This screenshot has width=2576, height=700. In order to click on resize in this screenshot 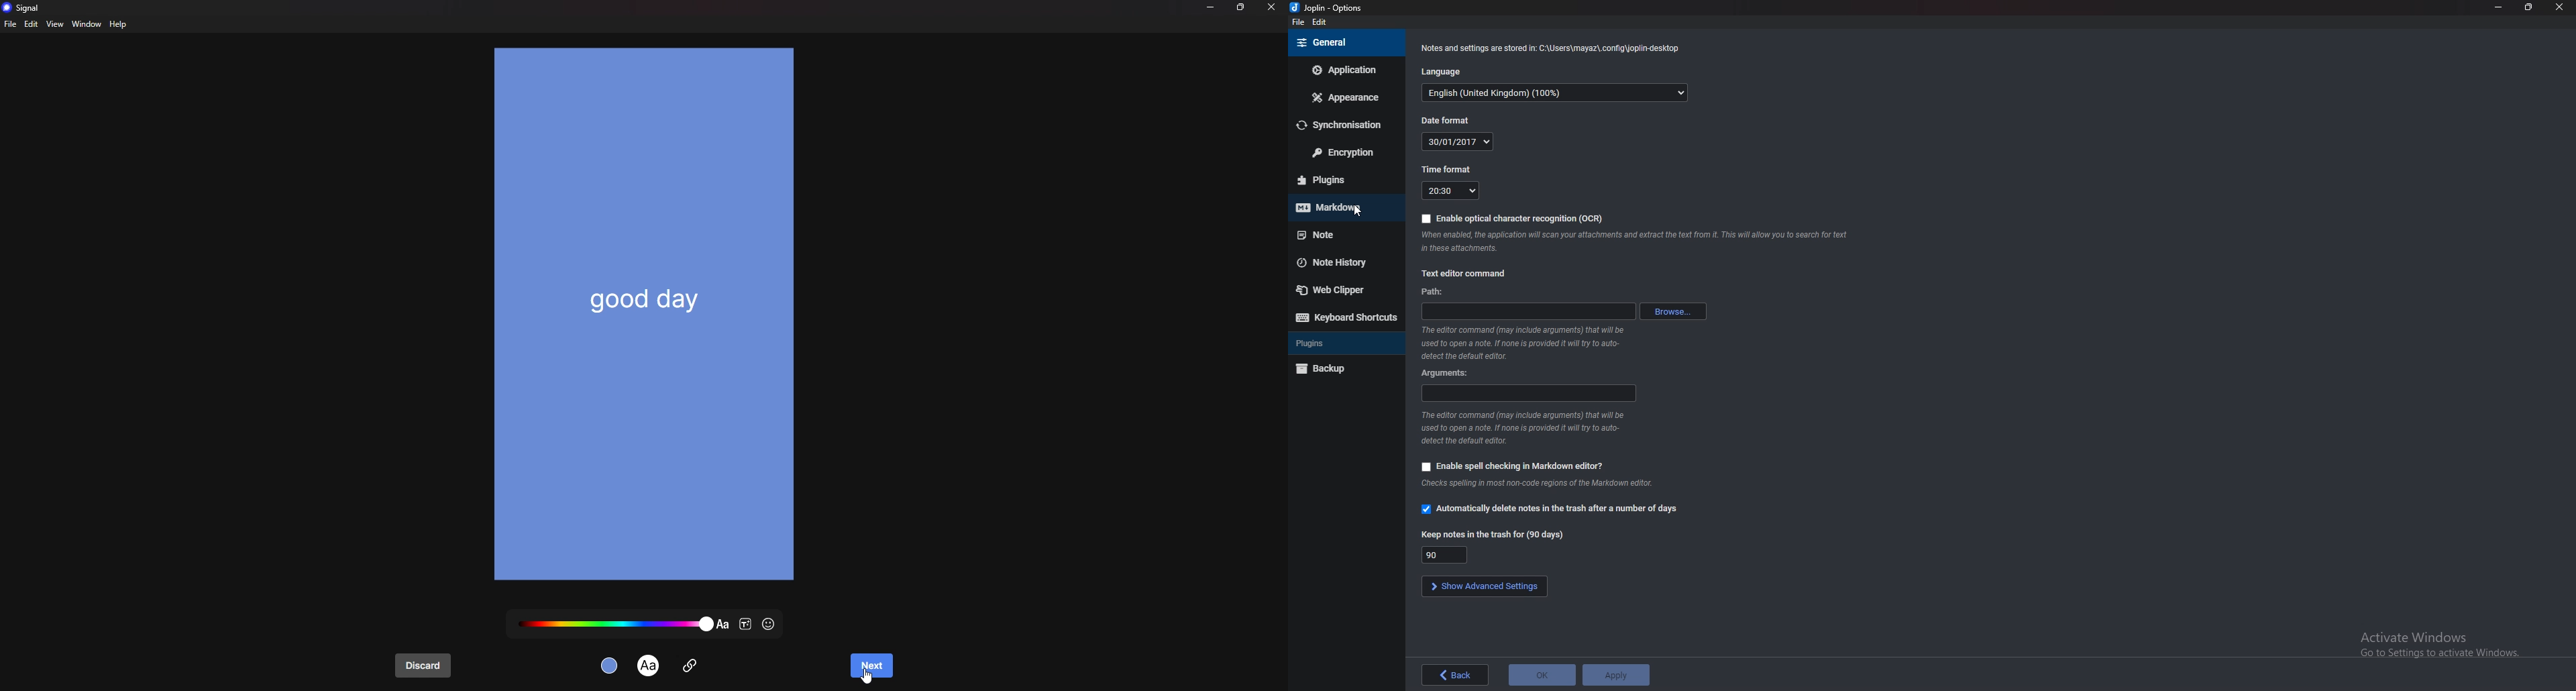, I will do `click(1242, 7)`.